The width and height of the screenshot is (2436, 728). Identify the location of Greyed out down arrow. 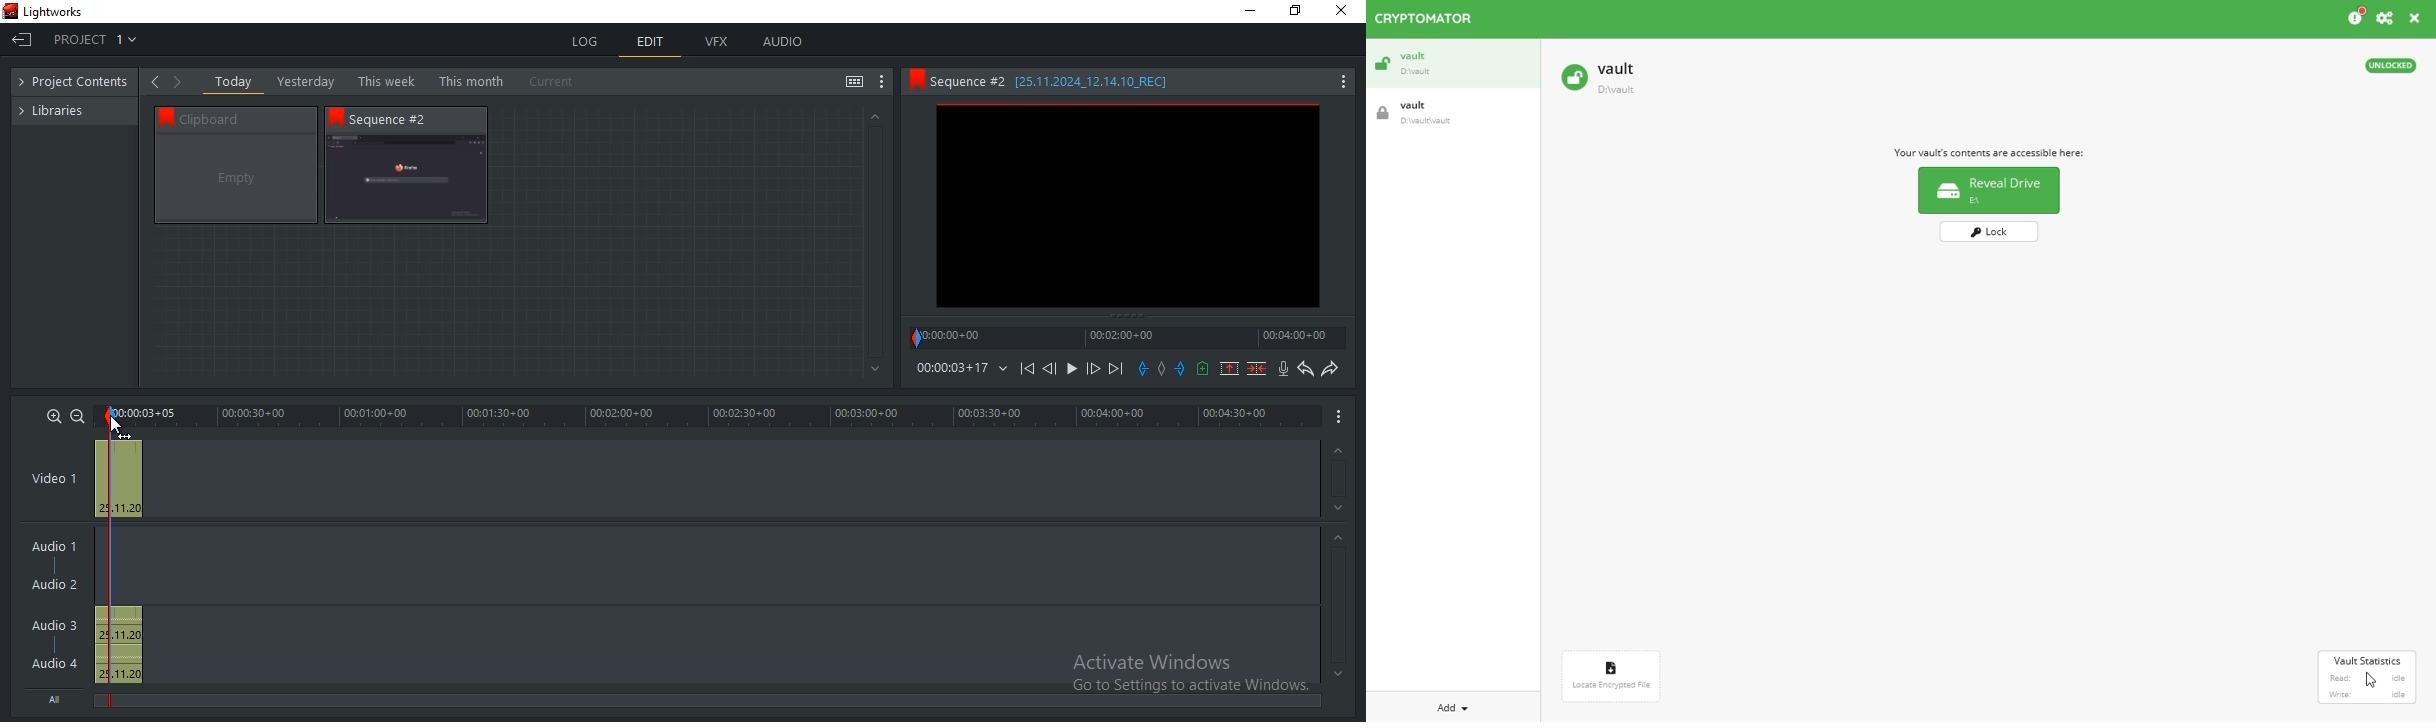
(876, 370).